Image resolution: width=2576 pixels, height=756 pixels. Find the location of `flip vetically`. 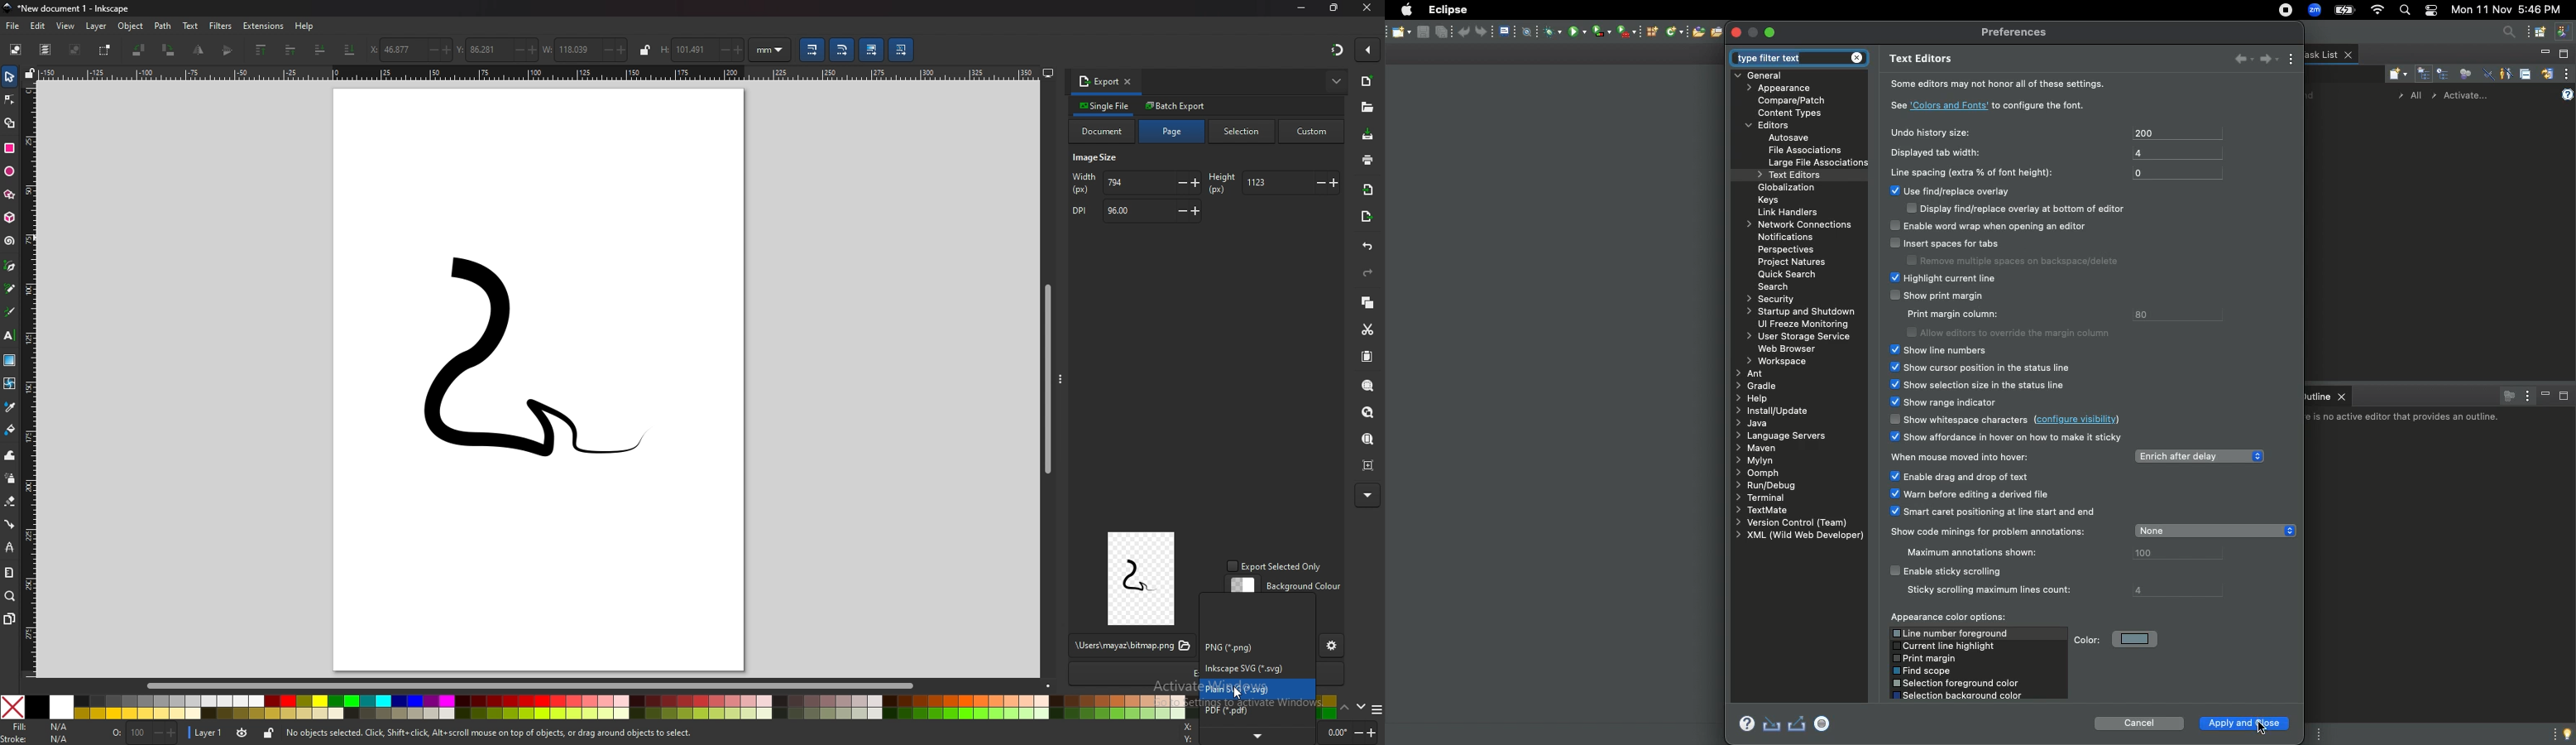

flip vetically is located at coordinates (200, 50).